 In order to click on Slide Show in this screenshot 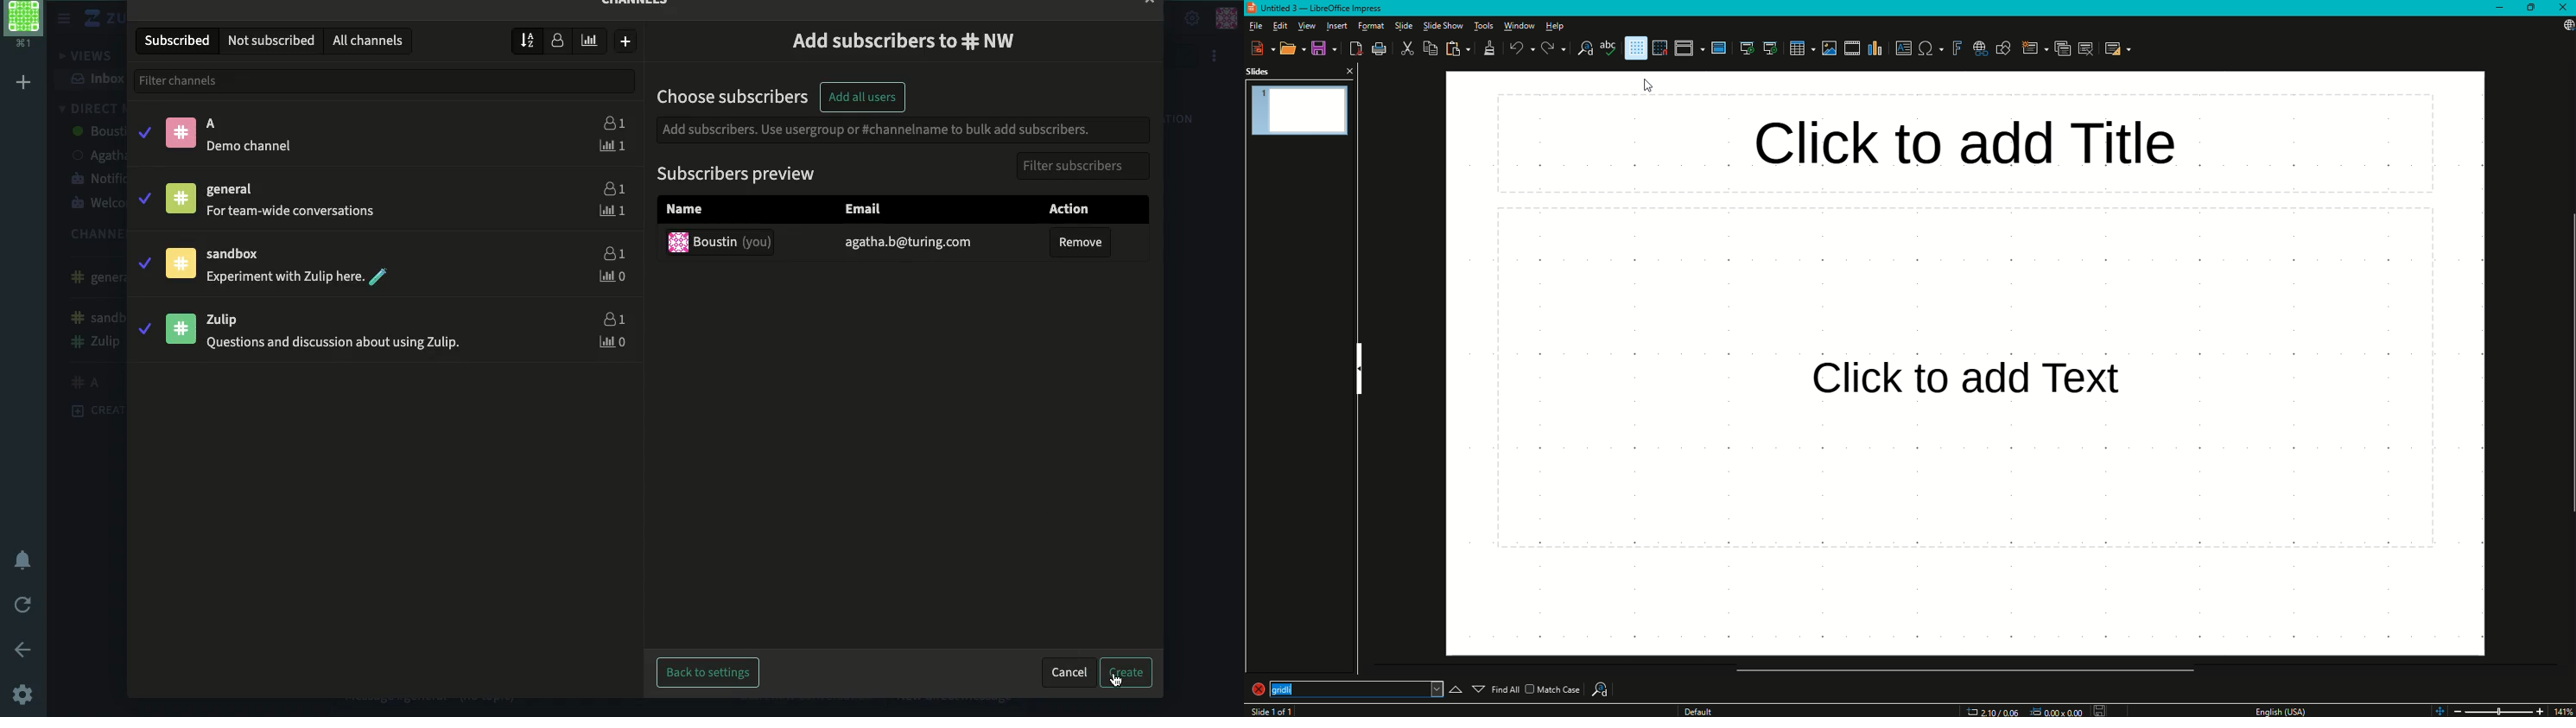, I will do `click(1442, 26)`.